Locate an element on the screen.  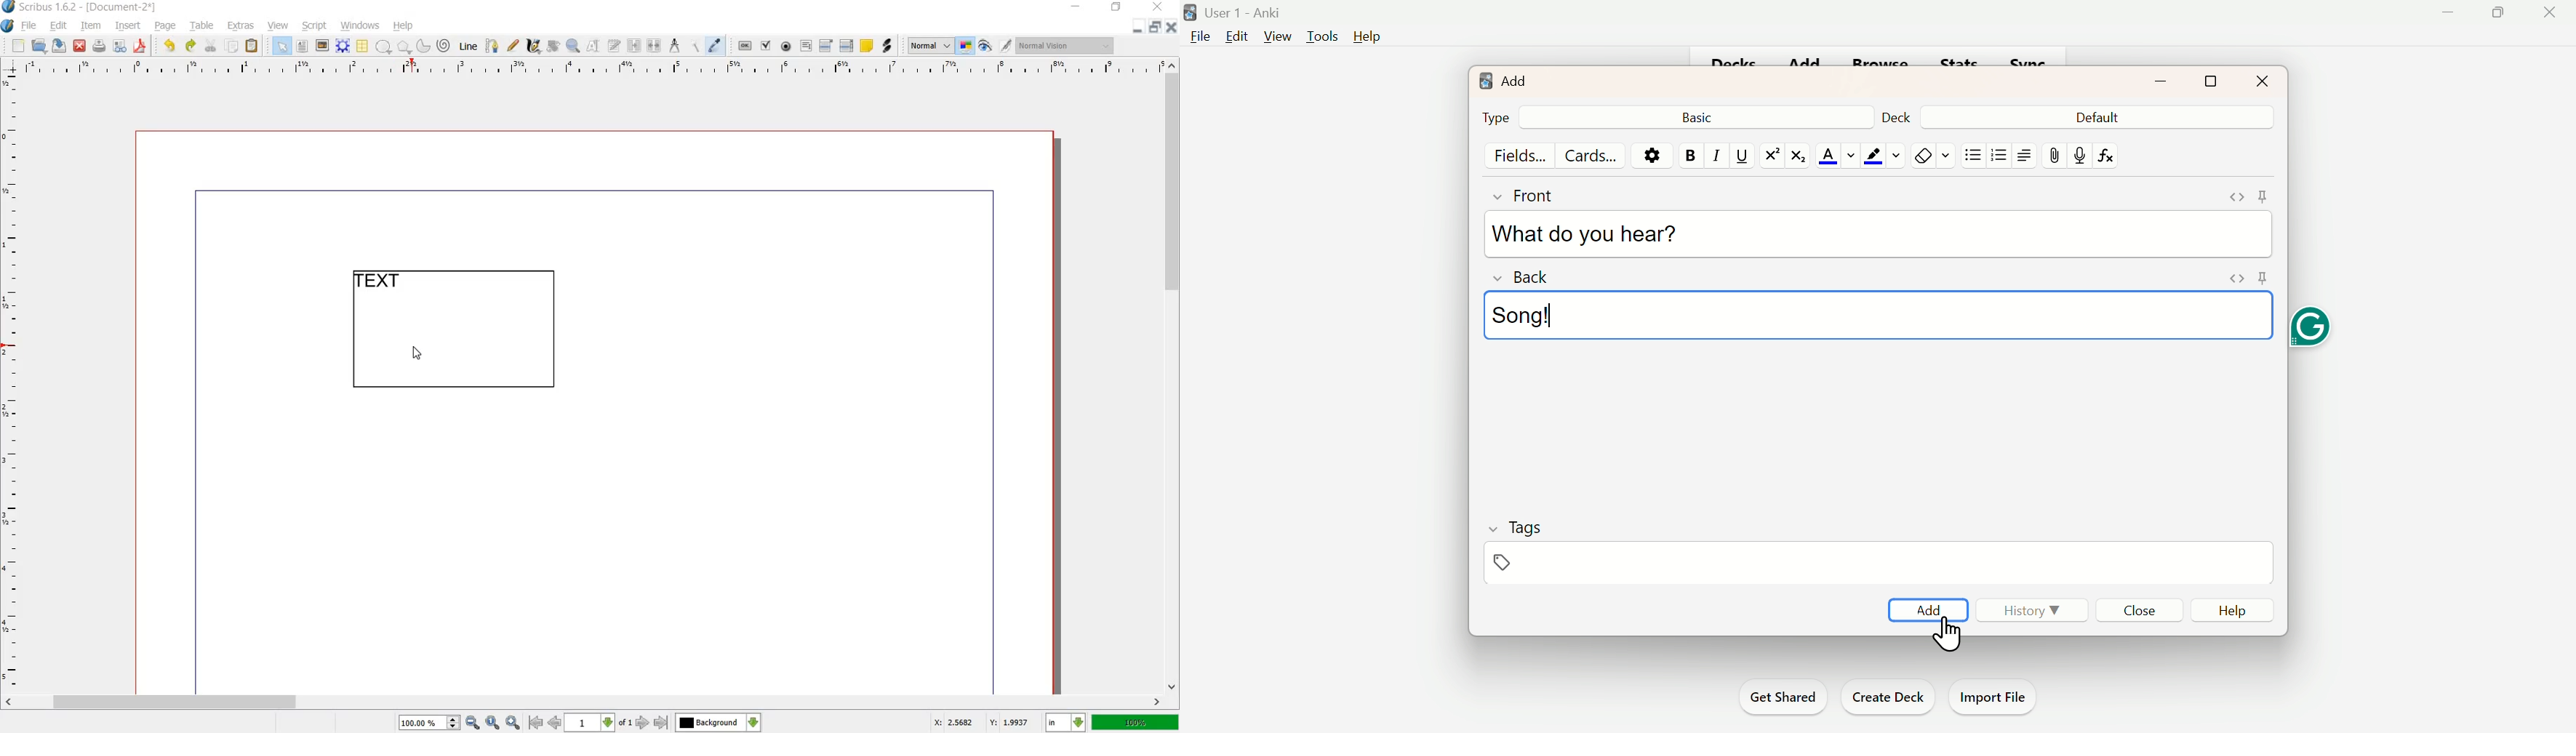
What do you hear? is located at coordinates (1591, 234).